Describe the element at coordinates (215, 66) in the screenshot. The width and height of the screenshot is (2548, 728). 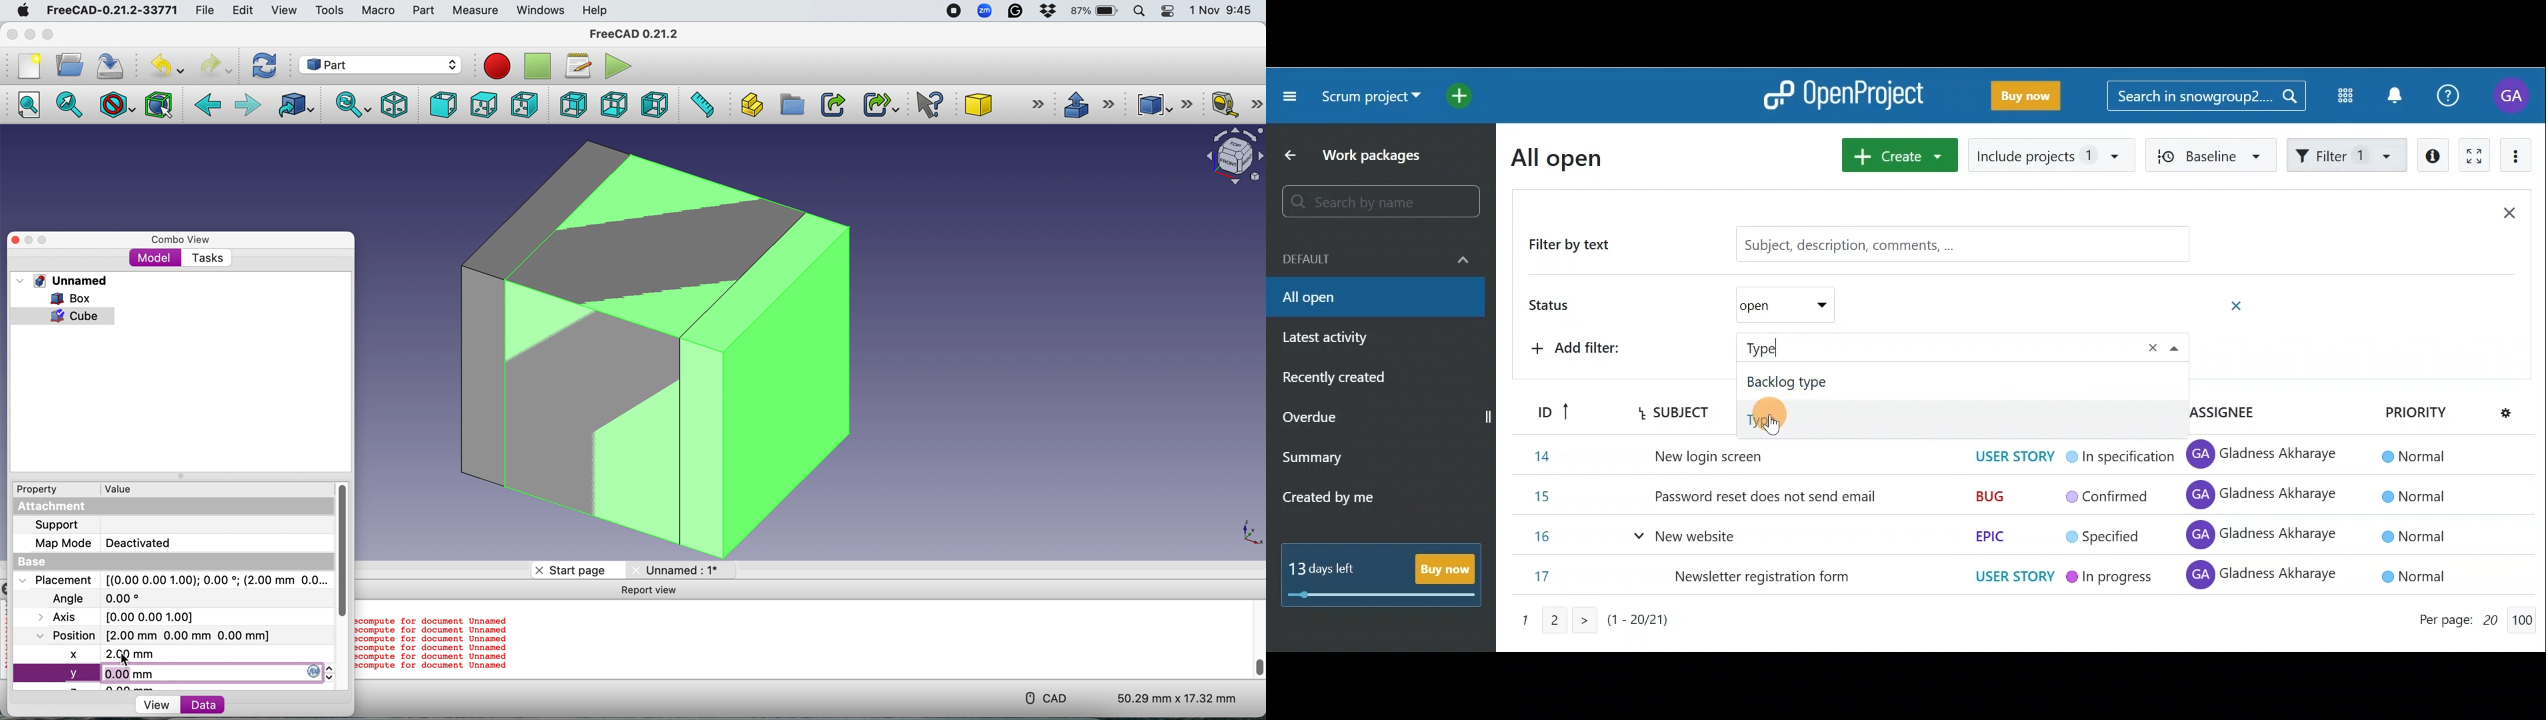
I see `Redo` at that location.